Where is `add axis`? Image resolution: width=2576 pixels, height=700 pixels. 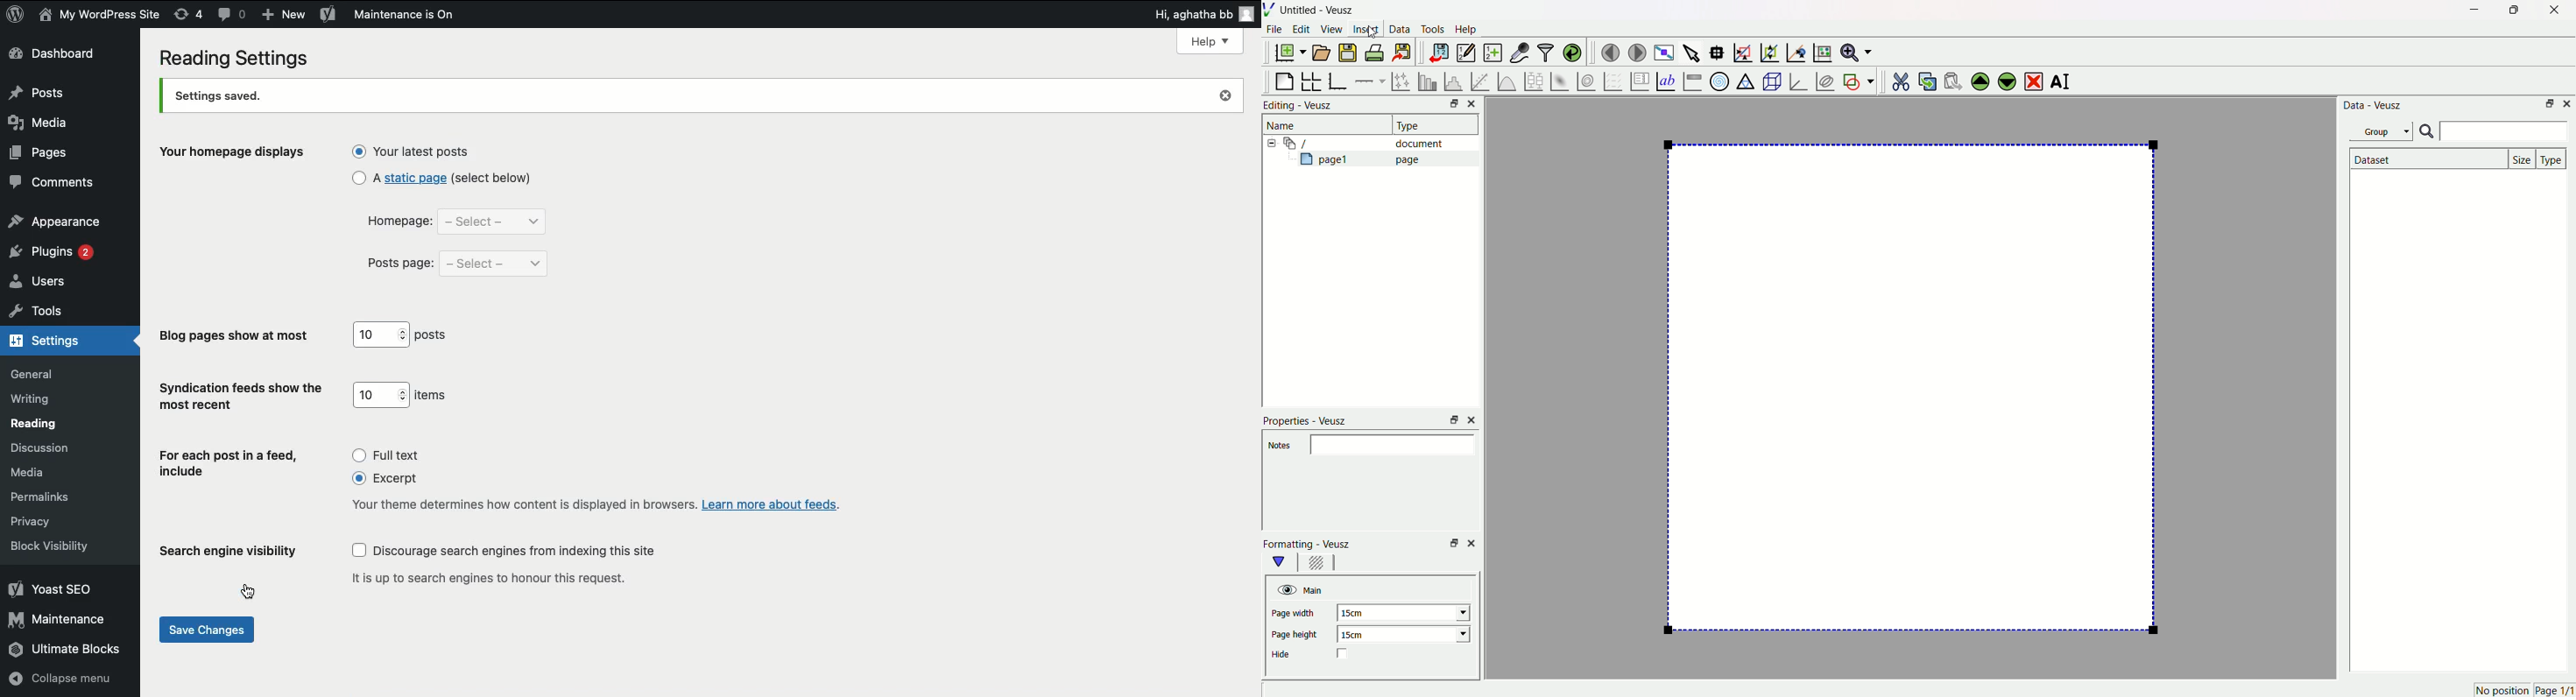
add axis is located at coordinates (1370, 79).